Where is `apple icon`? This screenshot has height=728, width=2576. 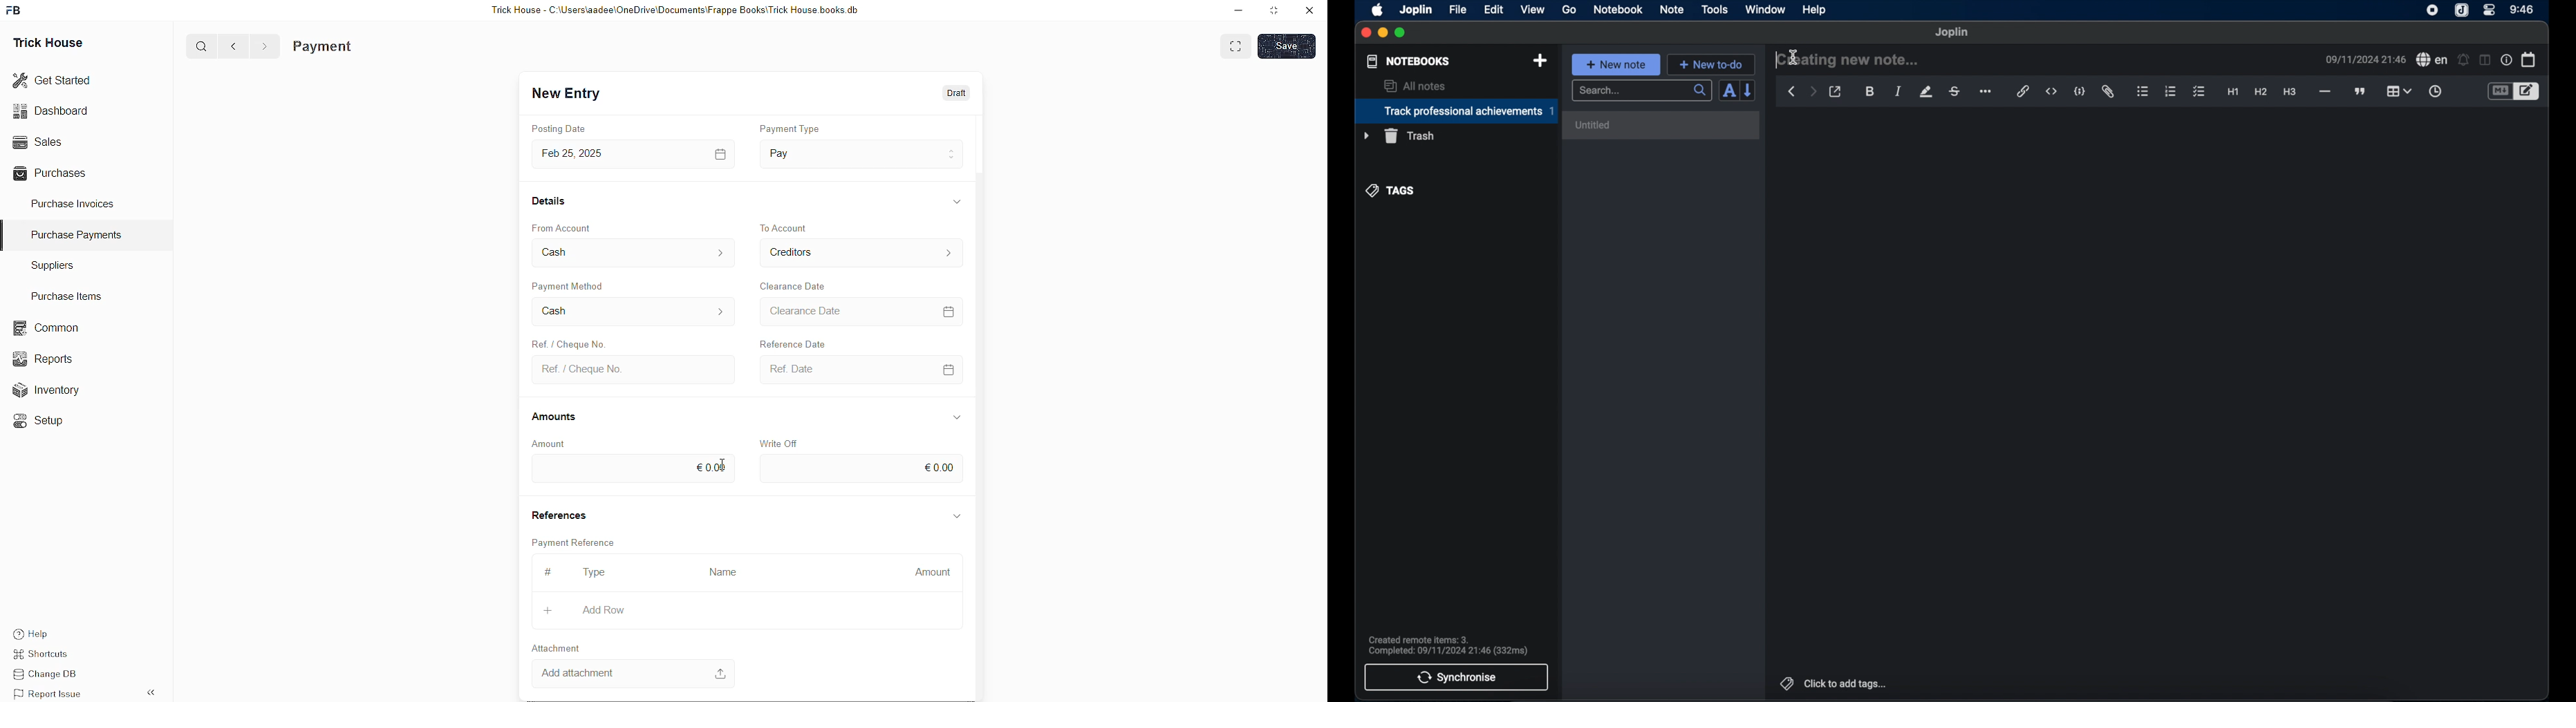 apple icon is located at coordinates (1378, 10).